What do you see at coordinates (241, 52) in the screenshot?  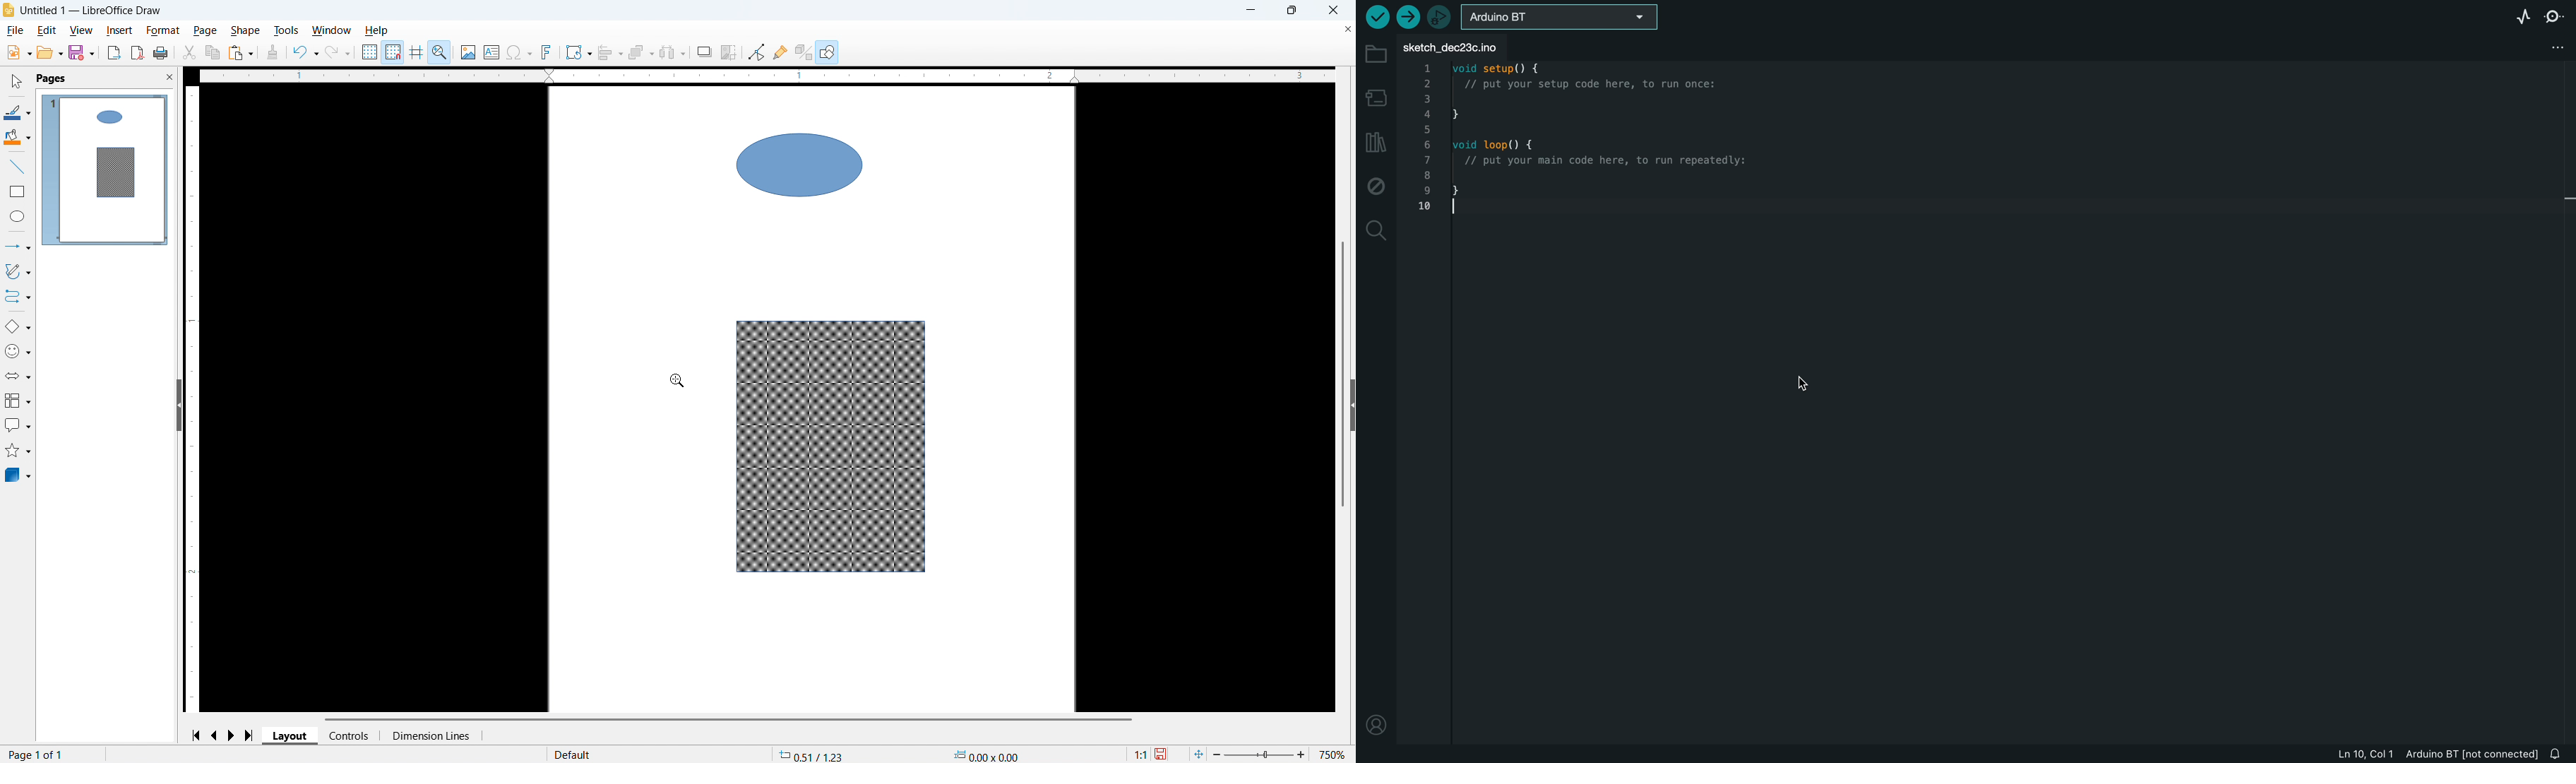 I see `Paste ` at bounding box center [241, 52].